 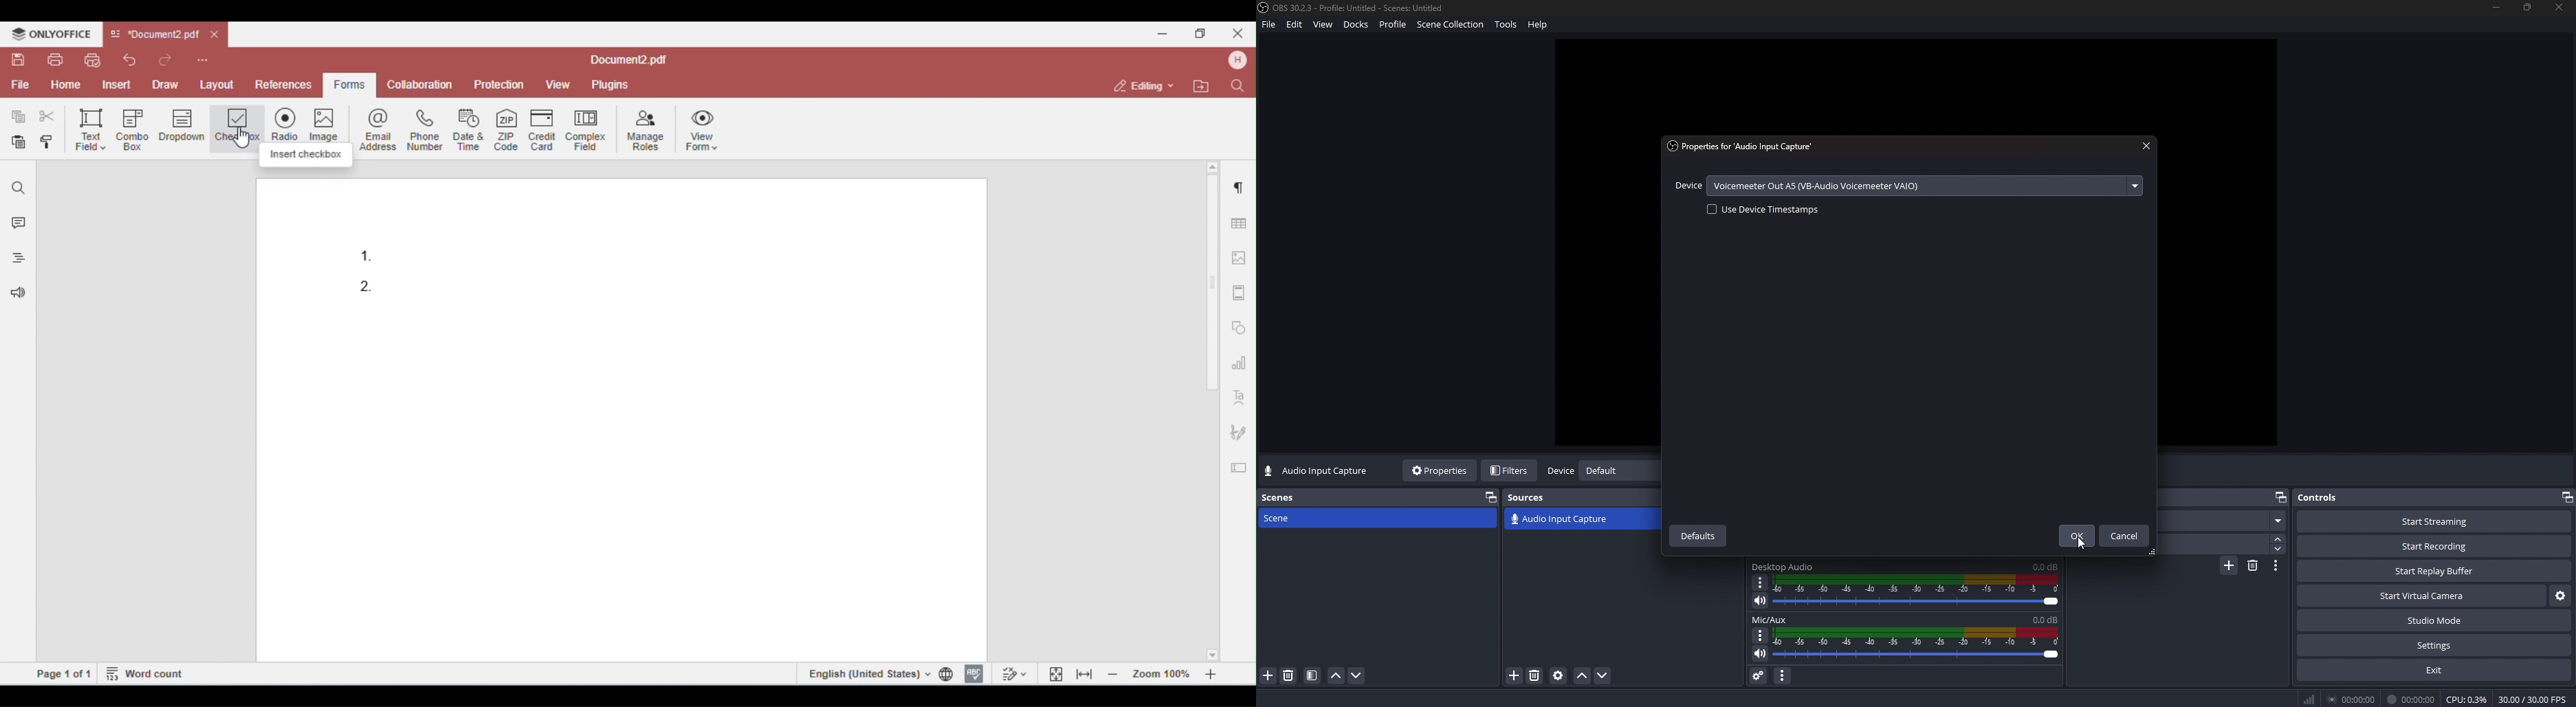 I want to click on tools, so click(x=1509, y=27).